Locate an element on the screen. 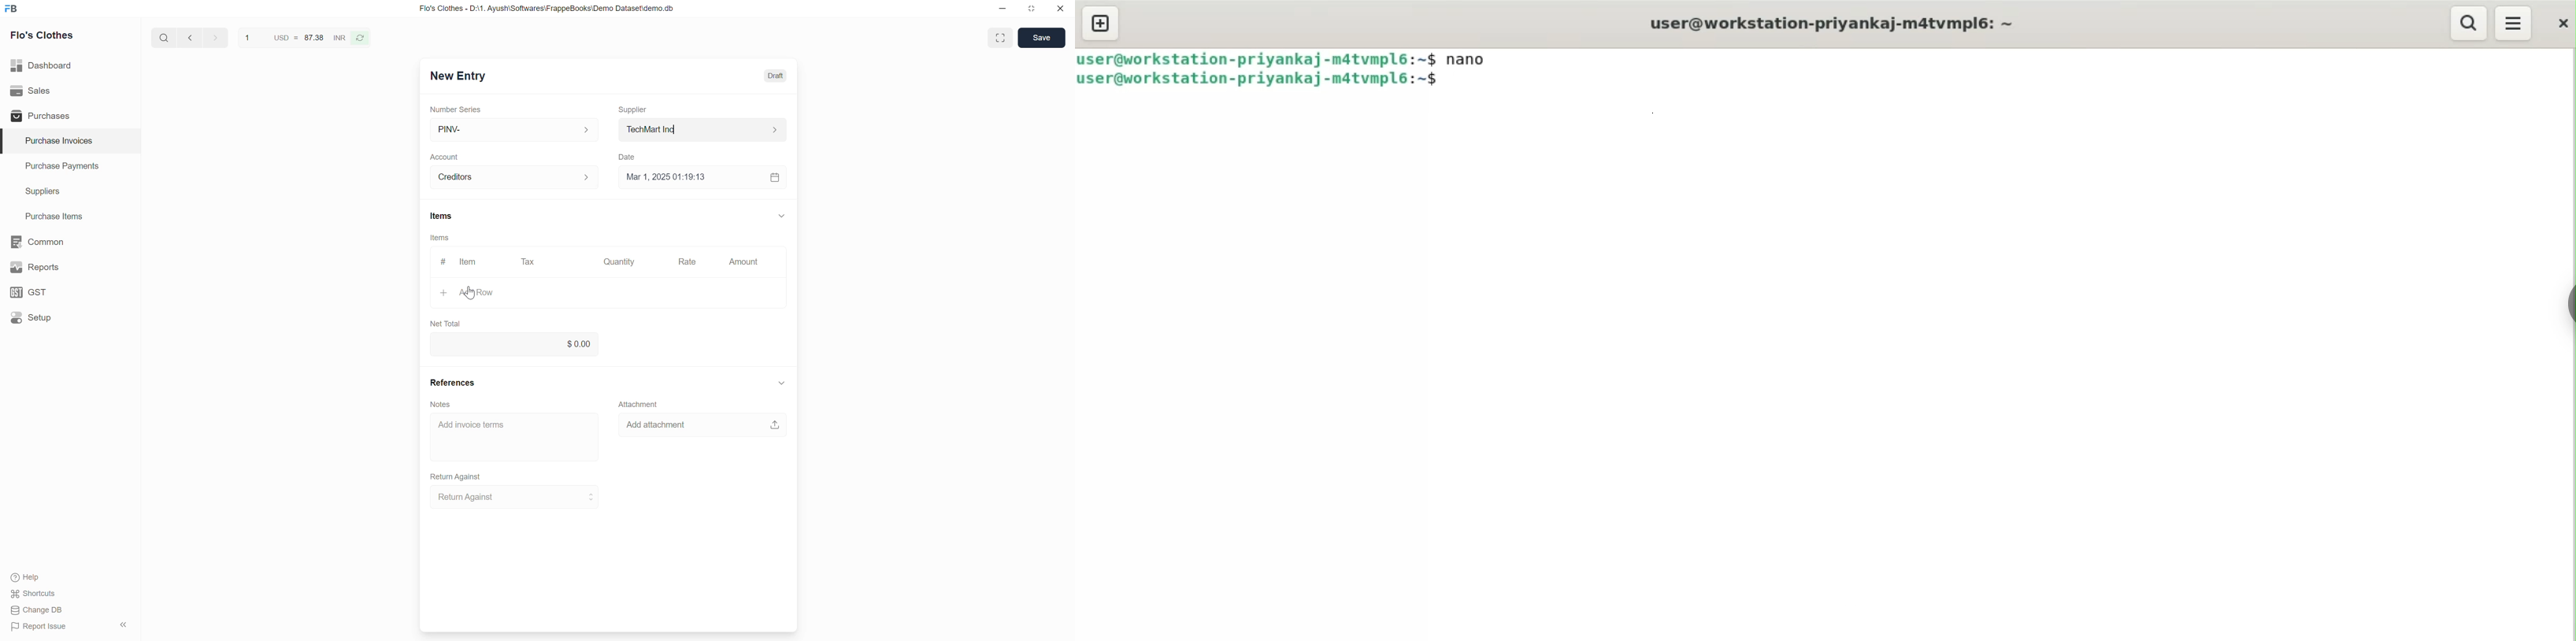 The width and height of the screenshot is (2576, 644). Setup is located at coordinates (32, 318).